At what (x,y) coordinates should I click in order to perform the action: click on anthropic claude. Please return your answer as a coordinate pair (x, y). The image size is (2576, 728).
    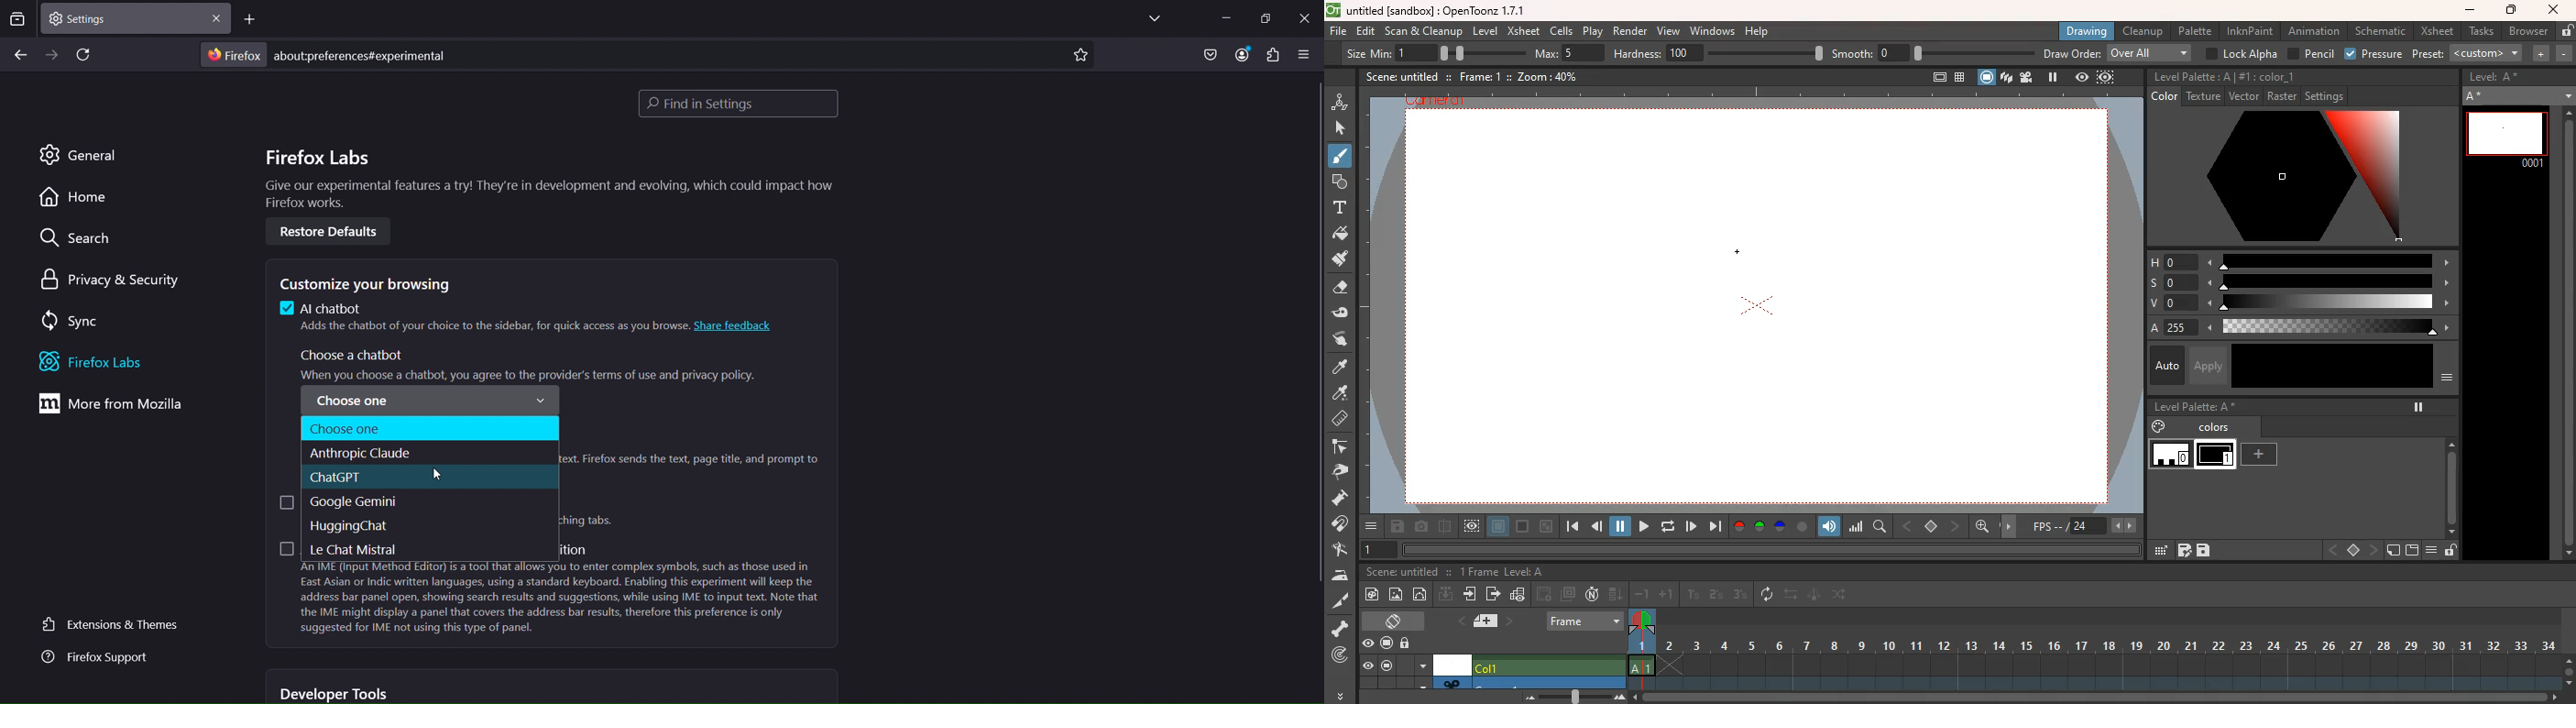
    Looking at the image, I should click on (364, 455).